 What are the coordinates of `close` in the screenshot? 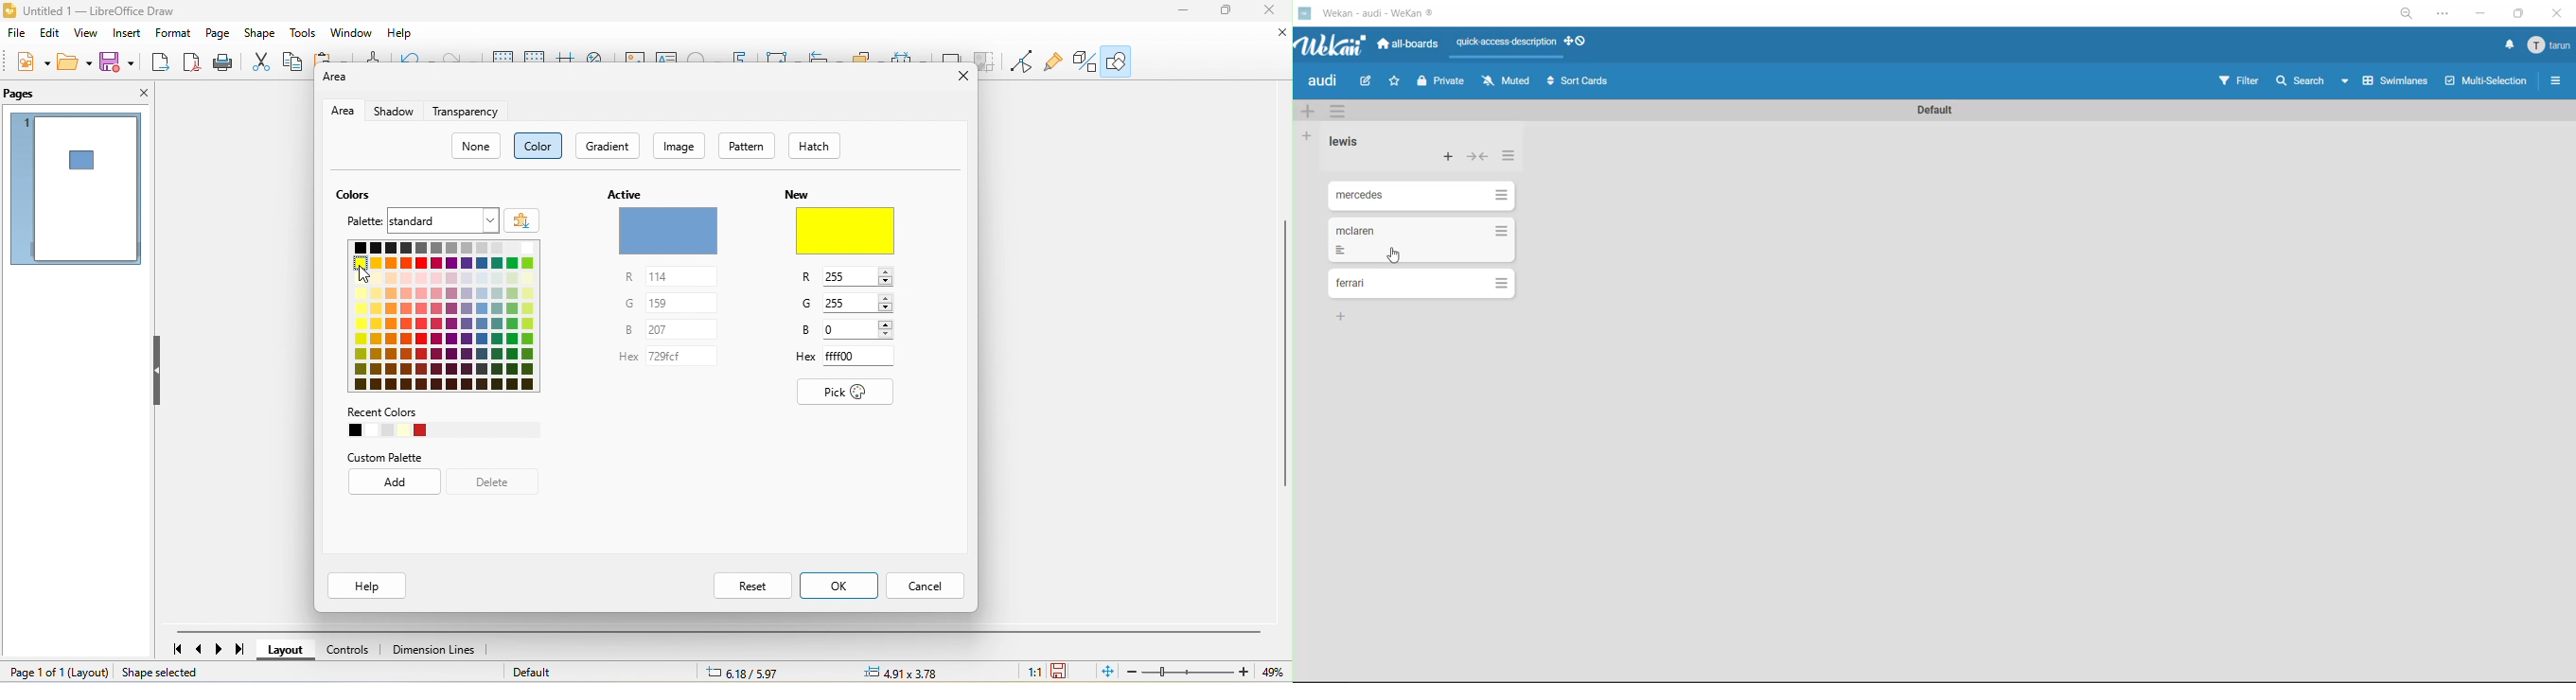 It's located at (130, 96).